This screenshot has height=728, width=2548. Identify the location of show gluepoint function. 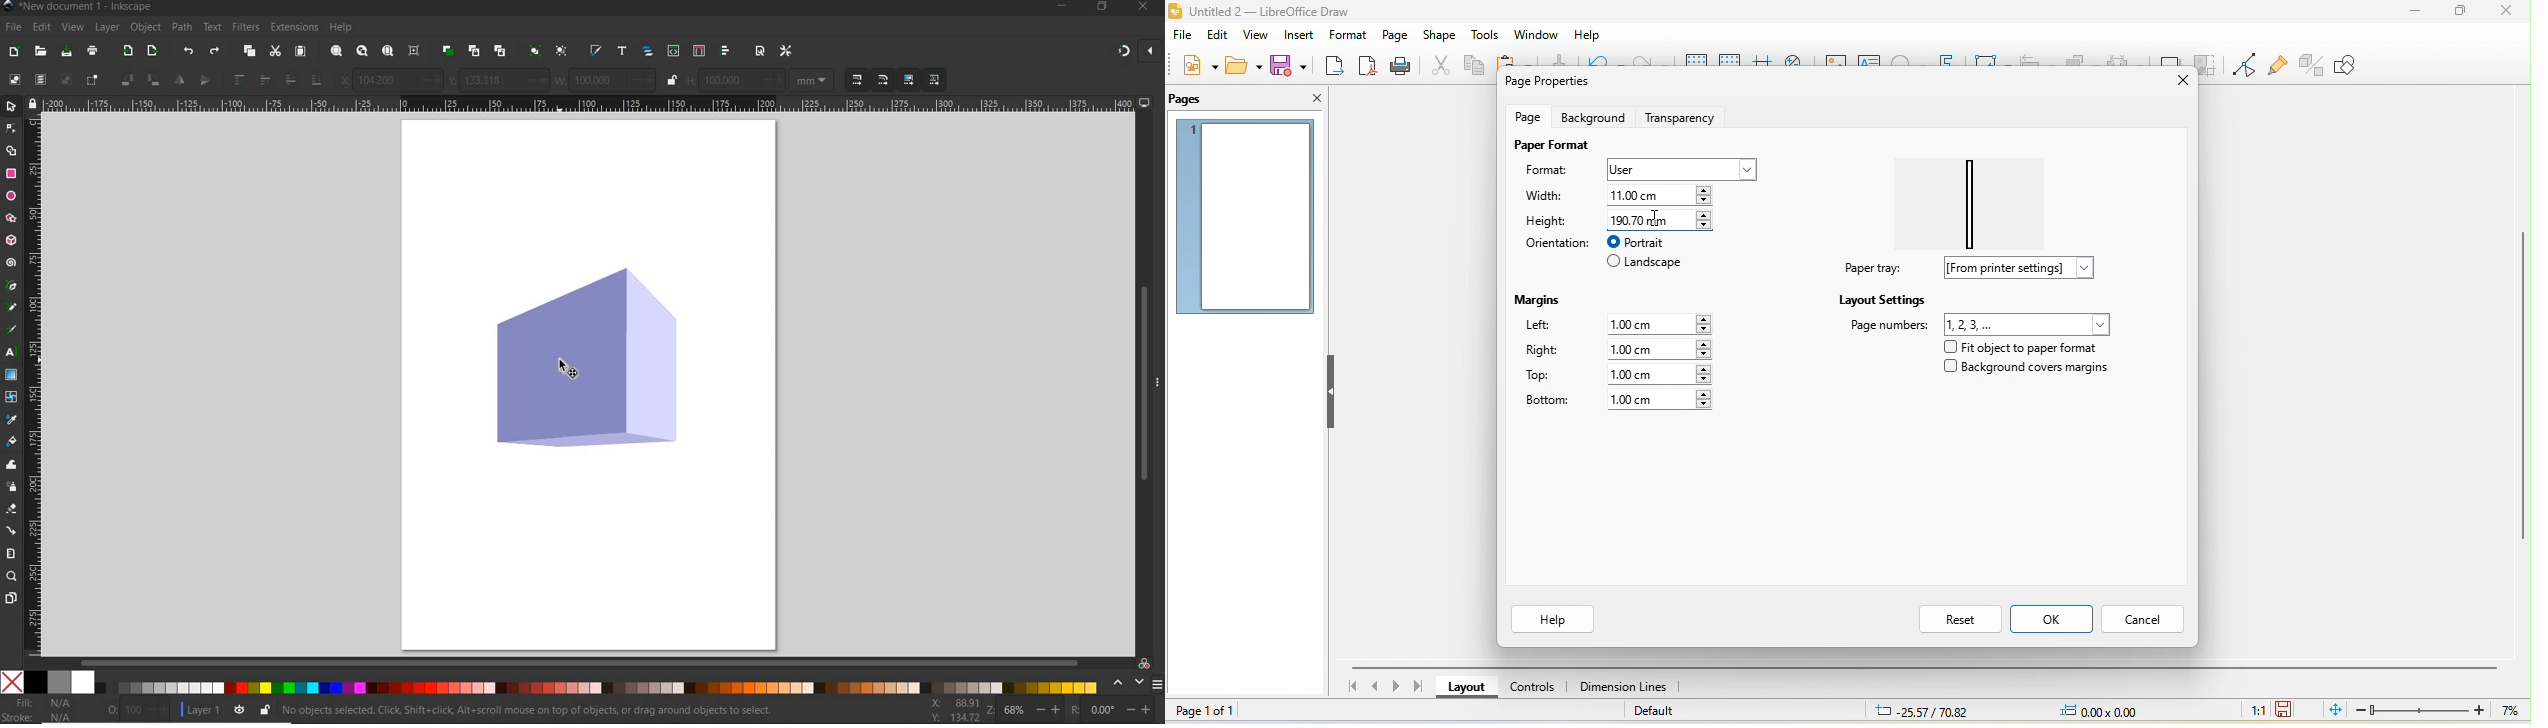
(2275, 66).